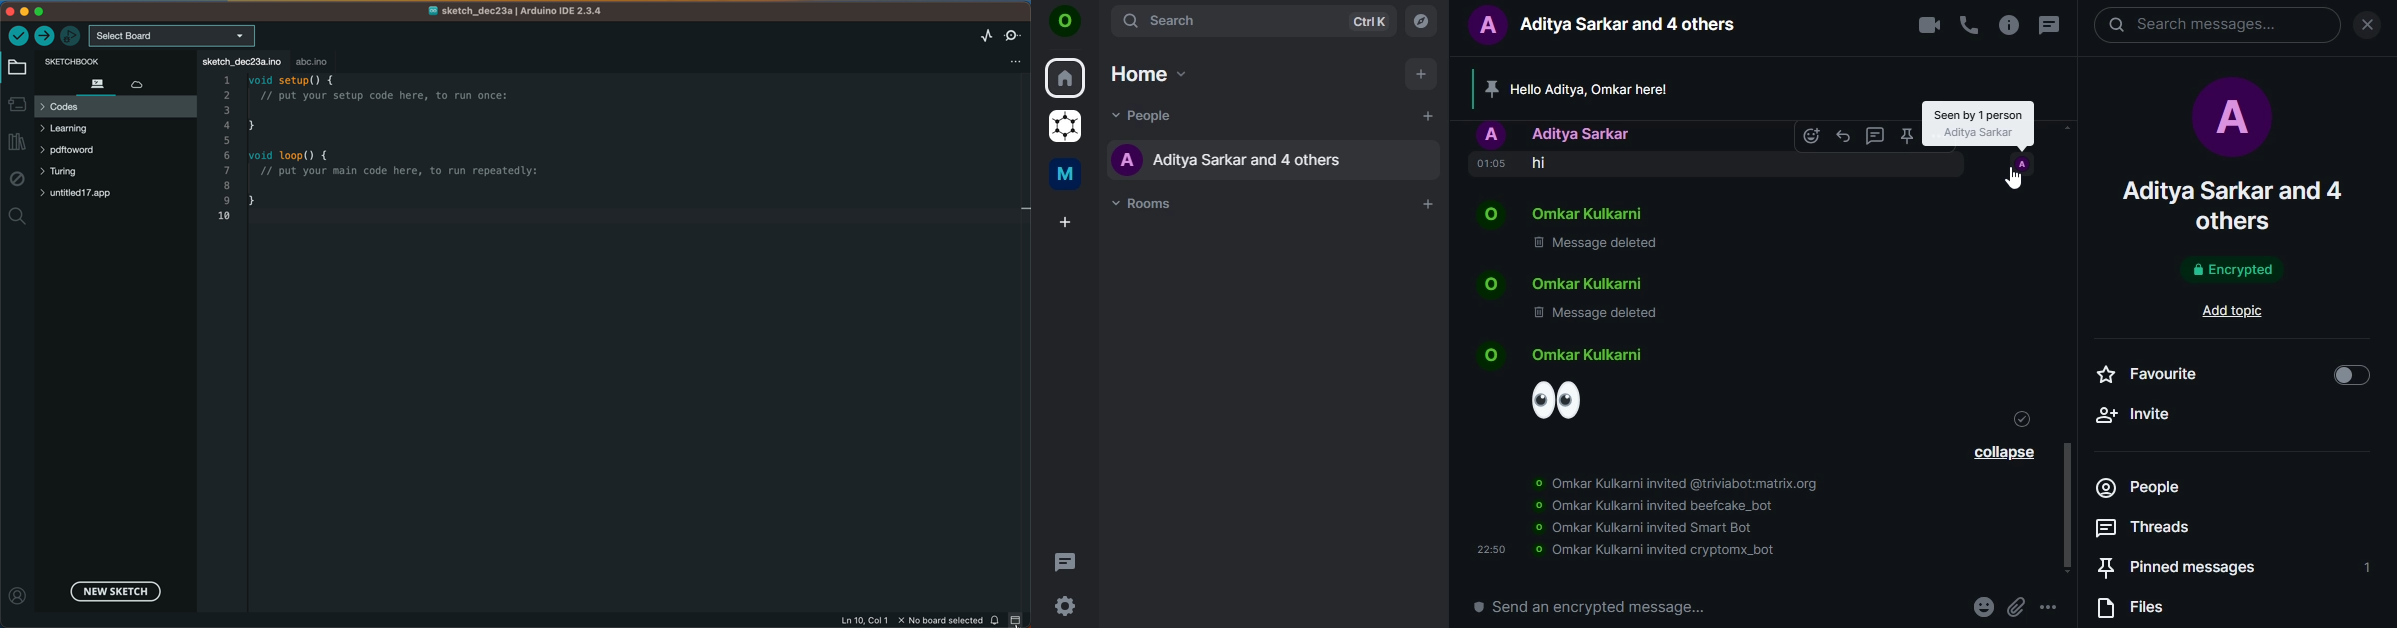  Describe the element at coordinates (2388, 224) in the screenshot. I see `scrollbar` at that location.